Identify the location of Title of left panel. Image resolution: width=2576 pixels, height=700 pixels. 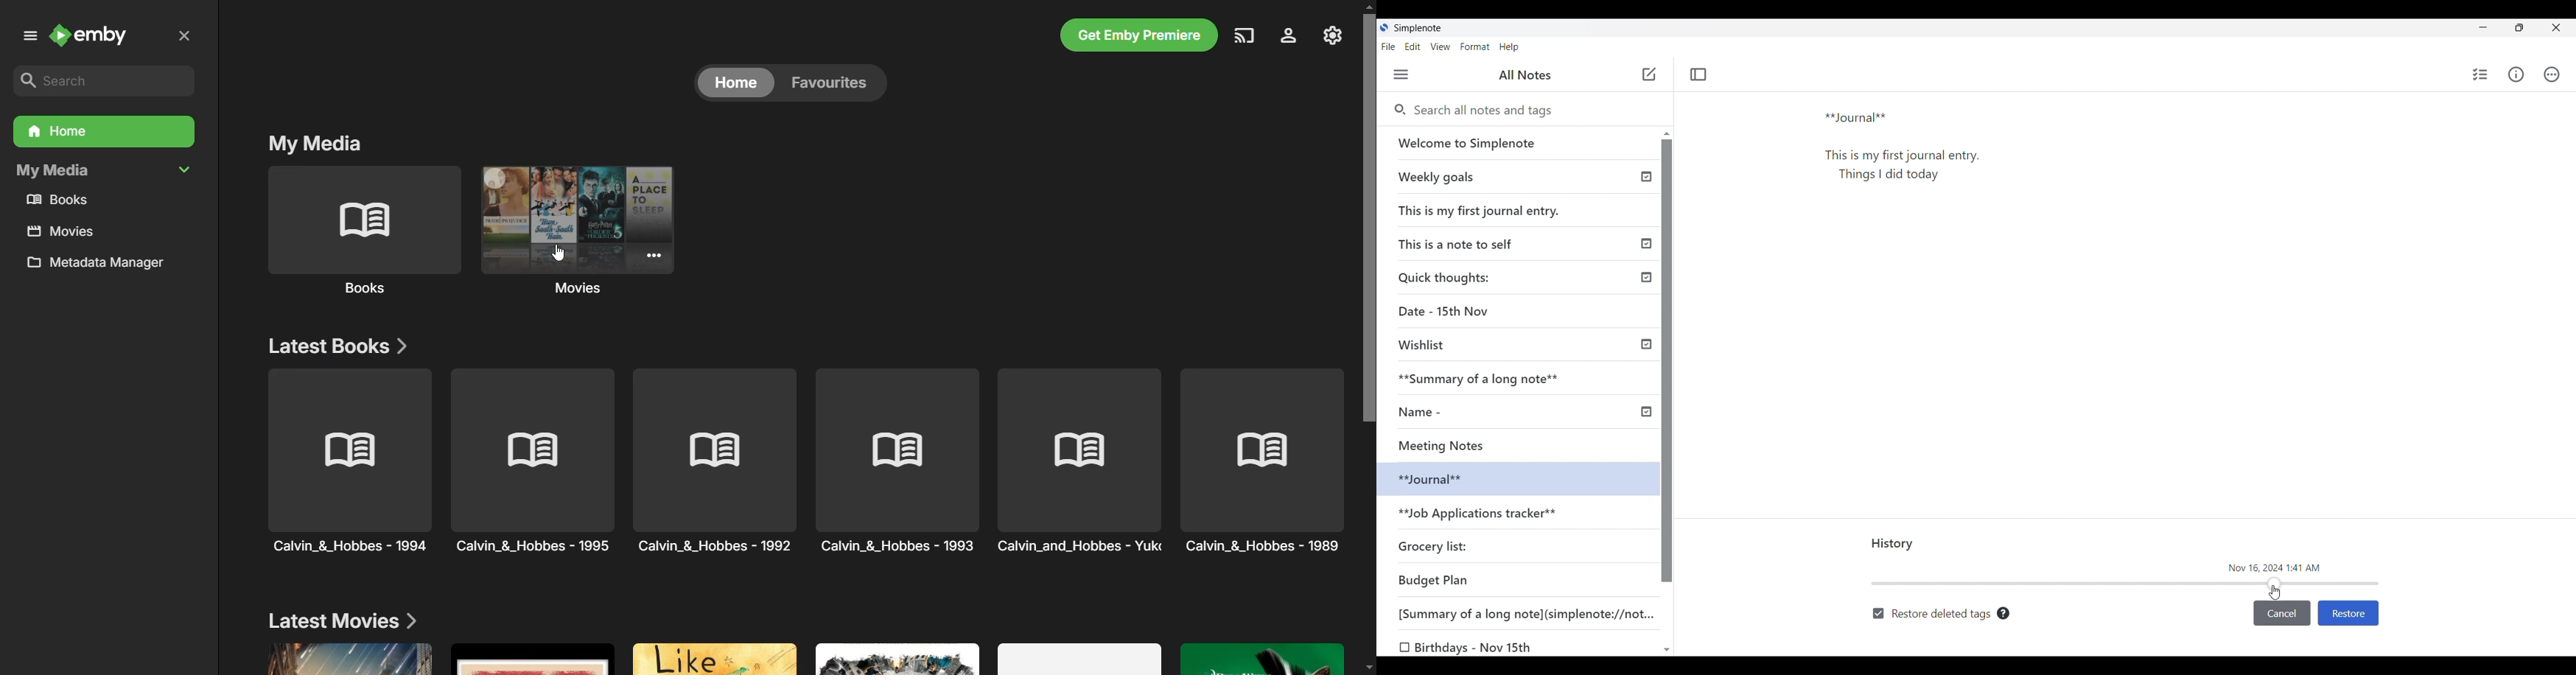
(1525, 75).